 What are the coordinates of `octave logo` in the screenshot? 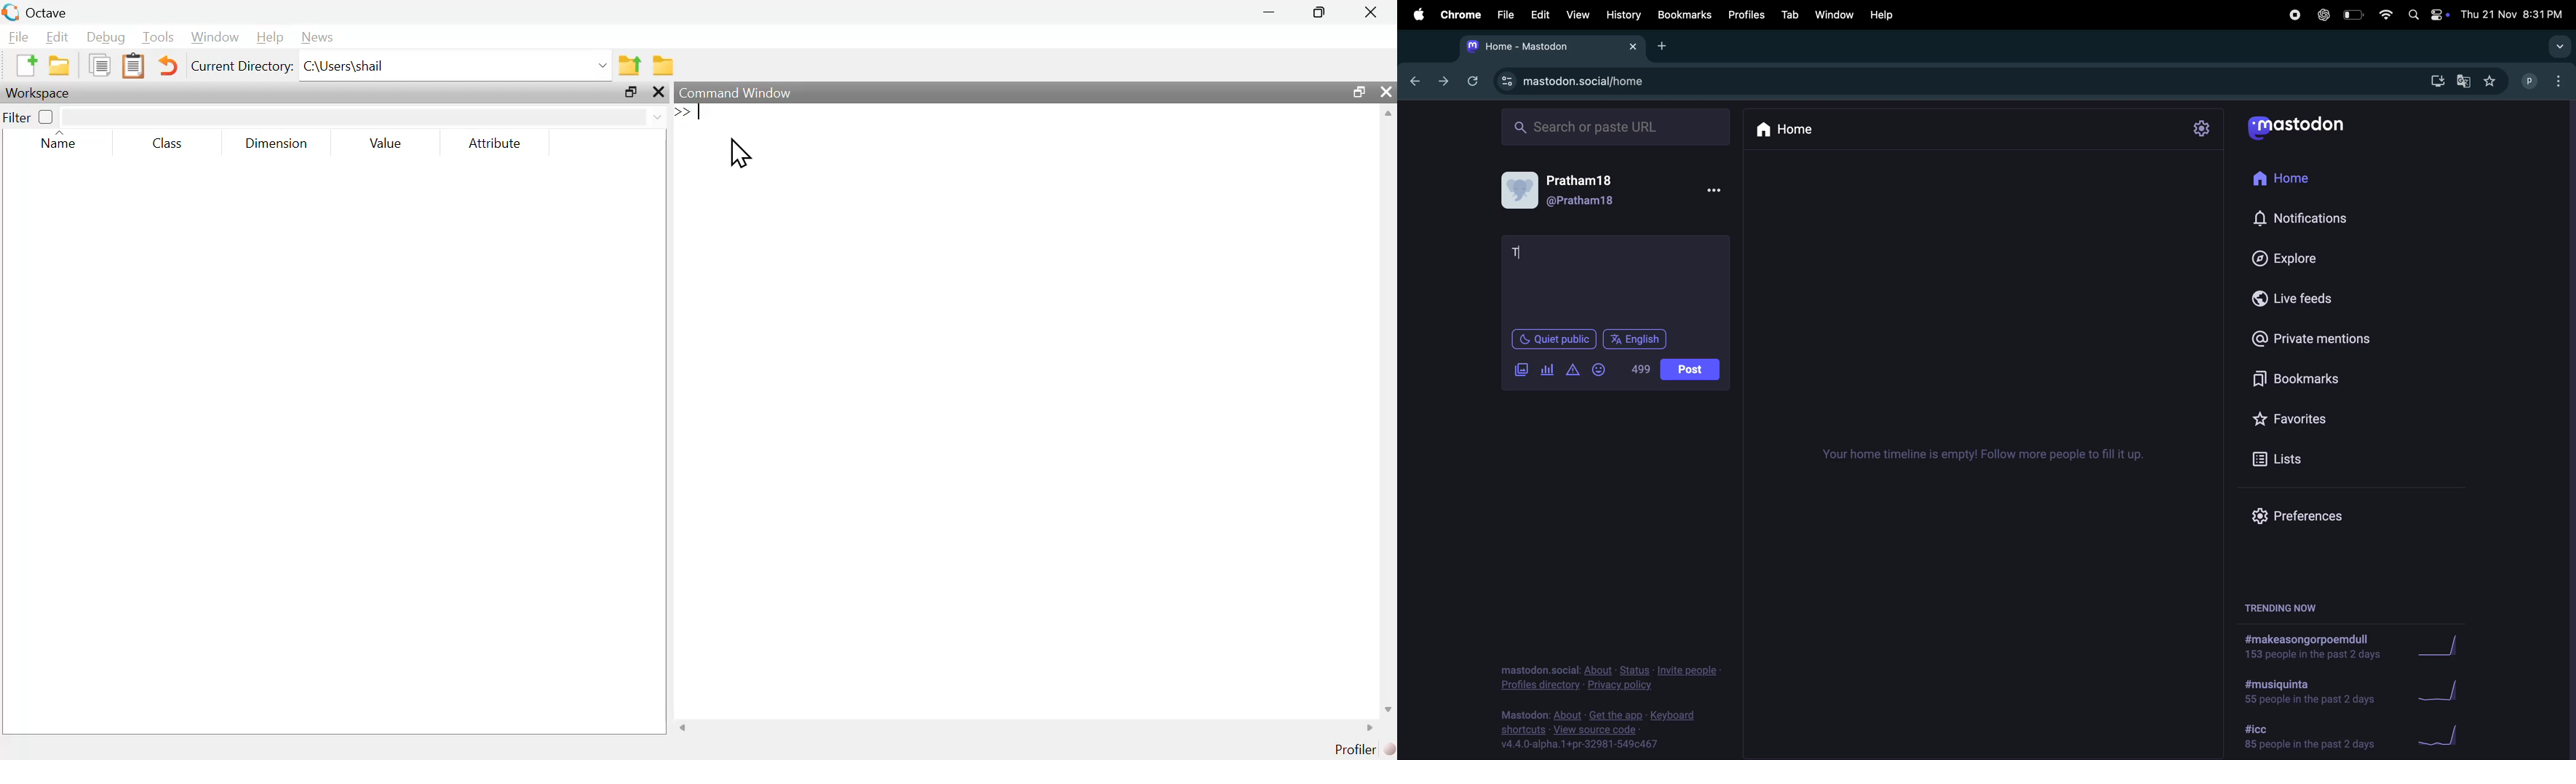 It's located at (10, 11).